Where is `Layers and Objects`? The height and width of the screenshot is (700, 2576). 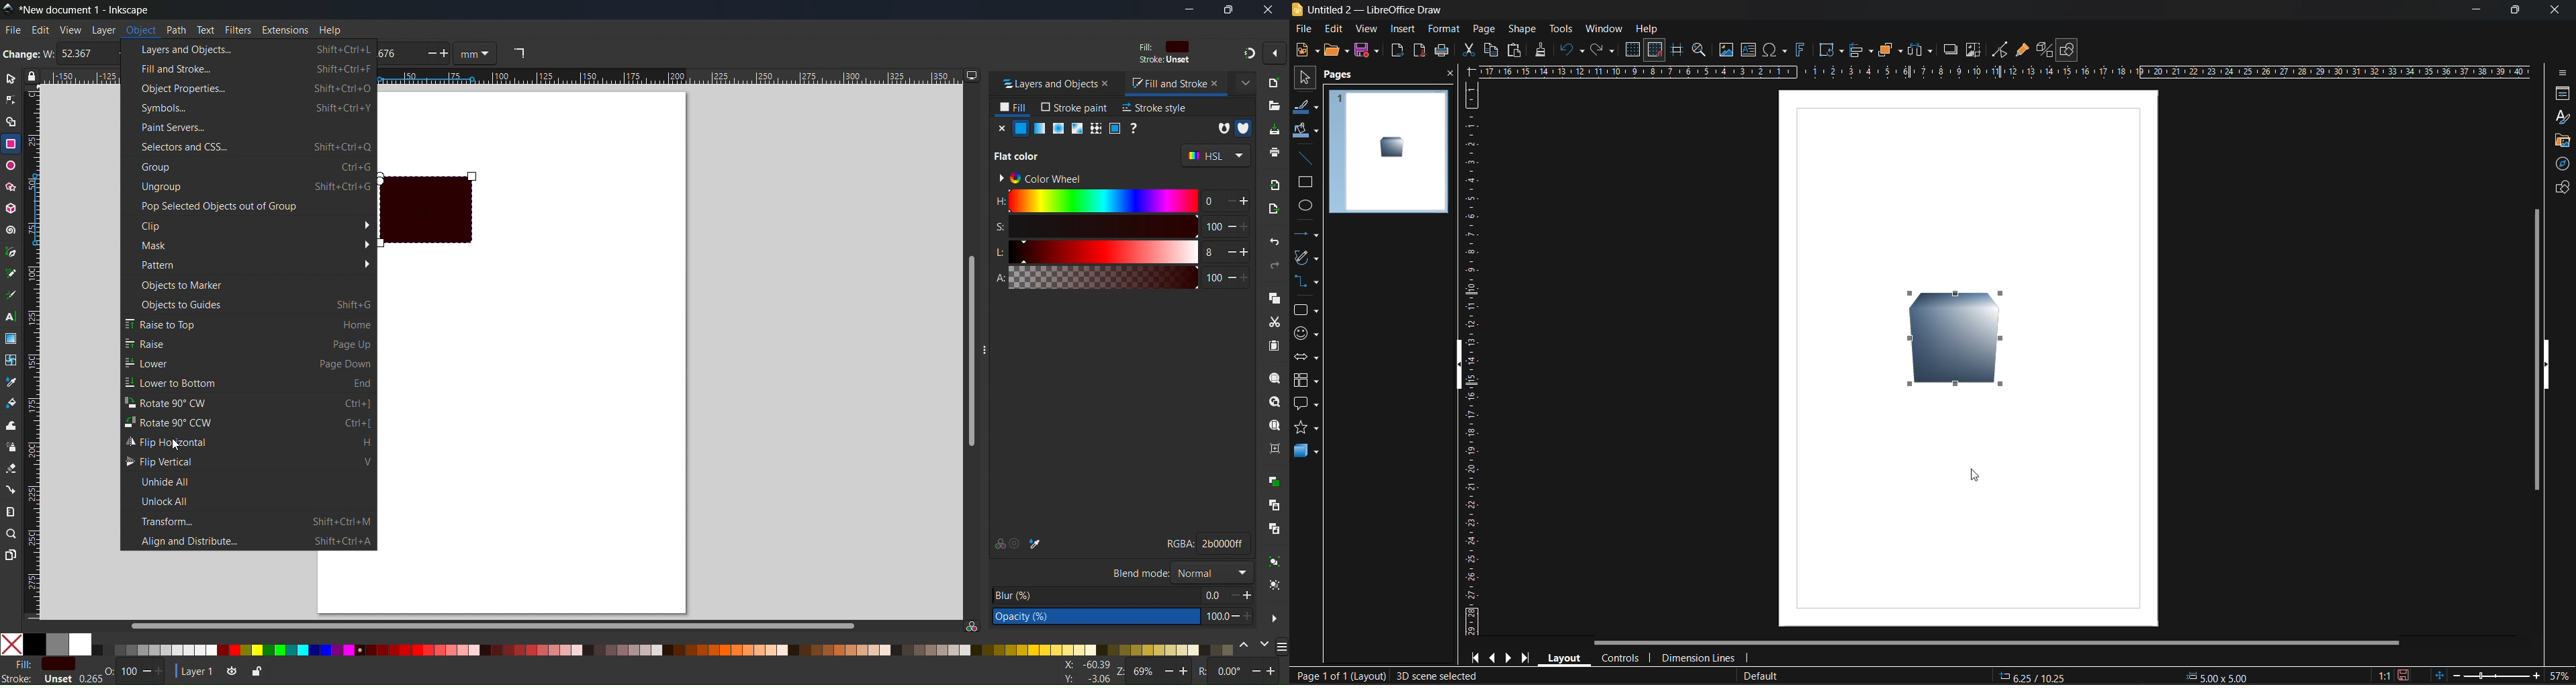
Layers and Objects is located at coordinates (1044, 84).